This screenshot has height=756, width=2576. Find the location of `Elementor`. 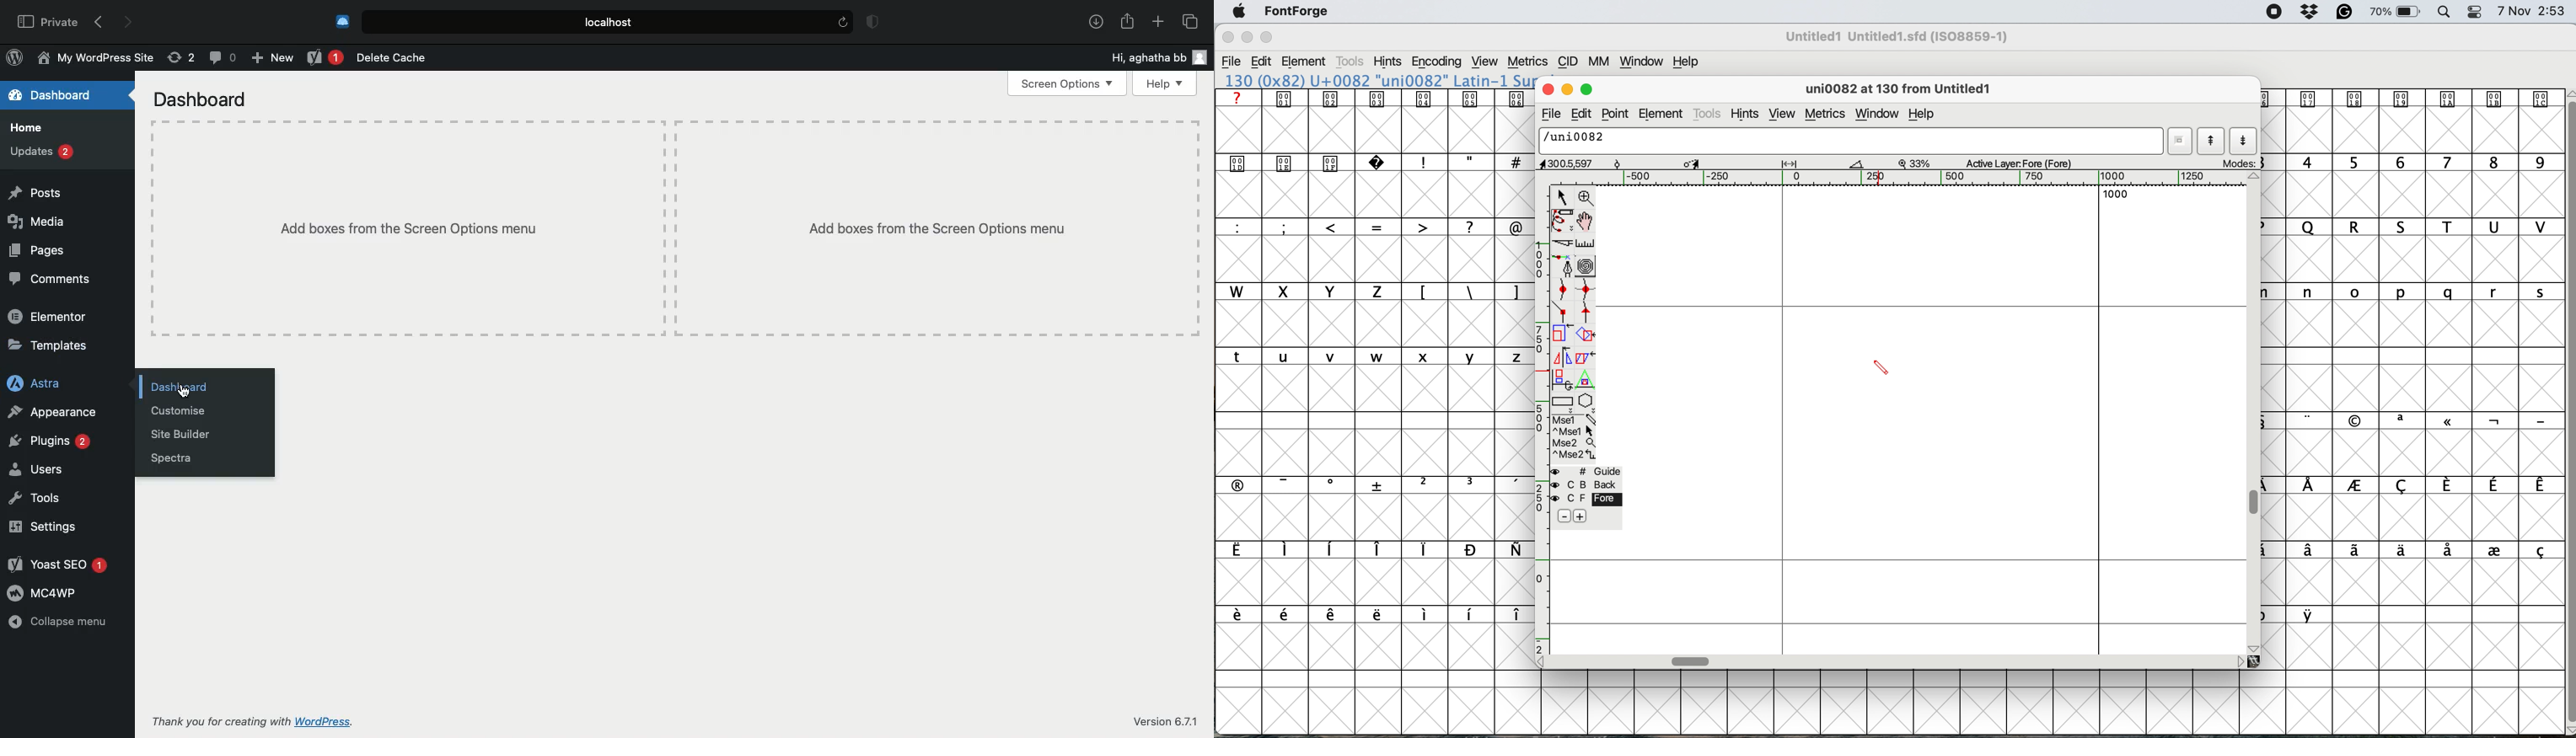

Elementor is located at coordinates (54, 317).